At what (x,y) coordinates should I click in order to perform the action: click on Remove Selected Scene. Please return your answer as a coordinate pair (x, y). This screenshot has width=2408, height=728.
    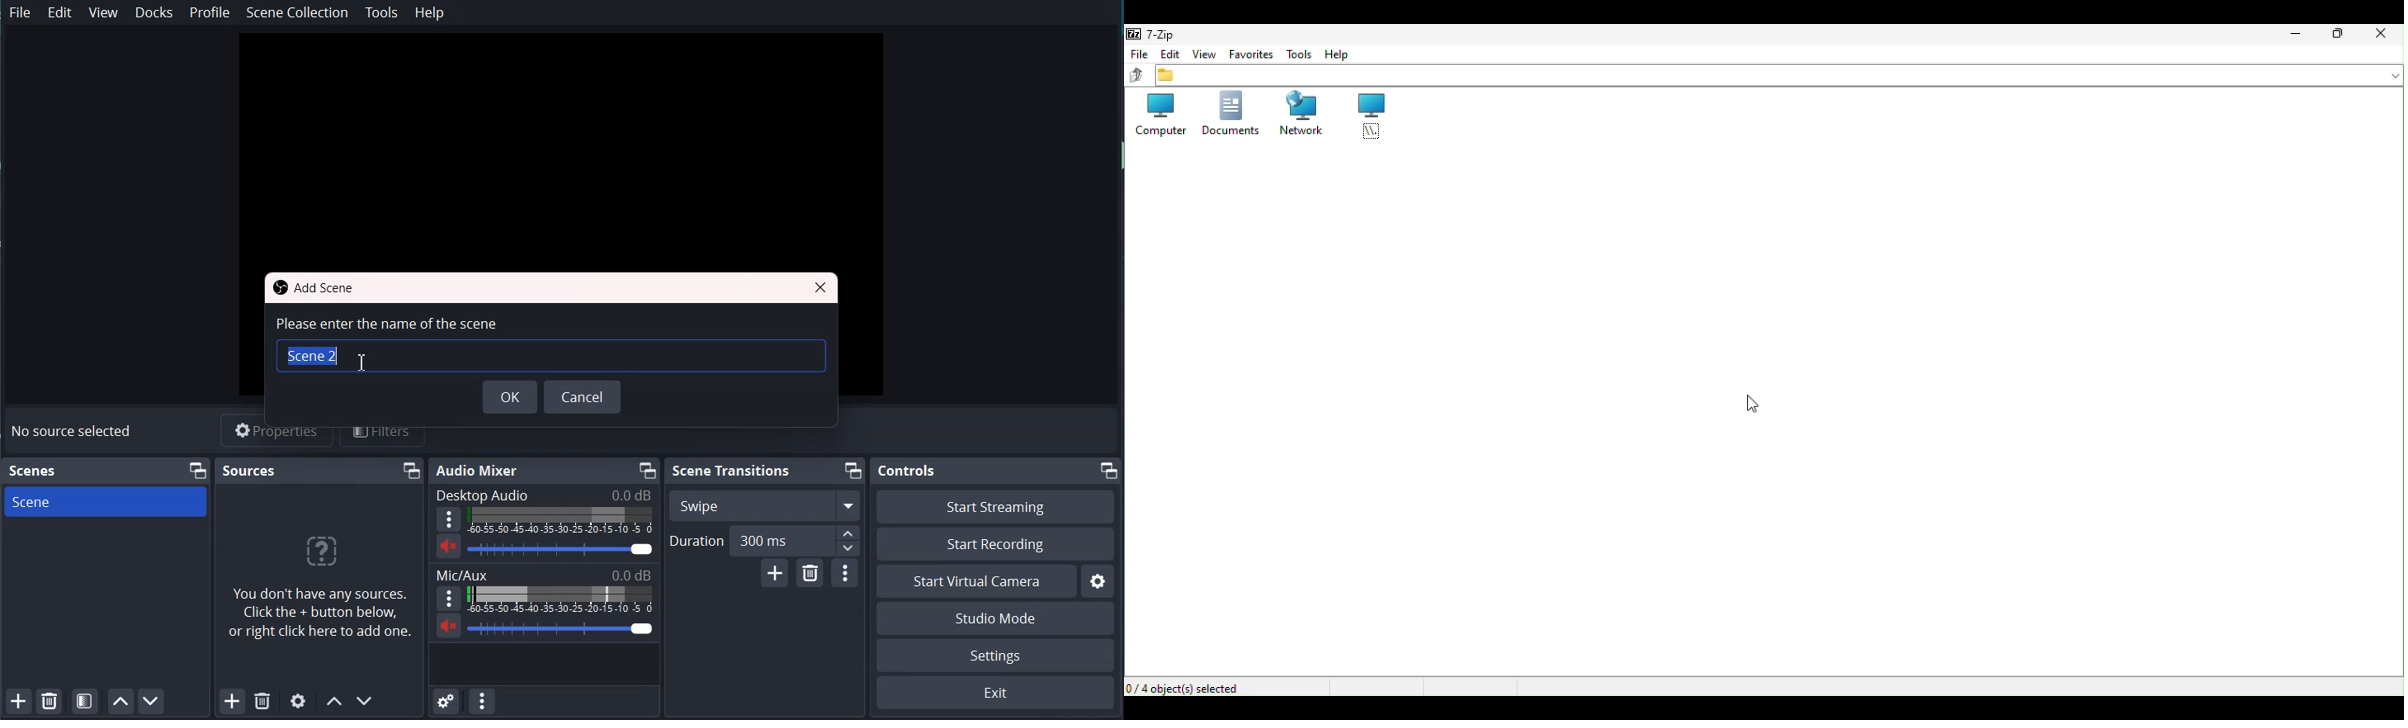
    Looking at the image, I should click on (50, 700).